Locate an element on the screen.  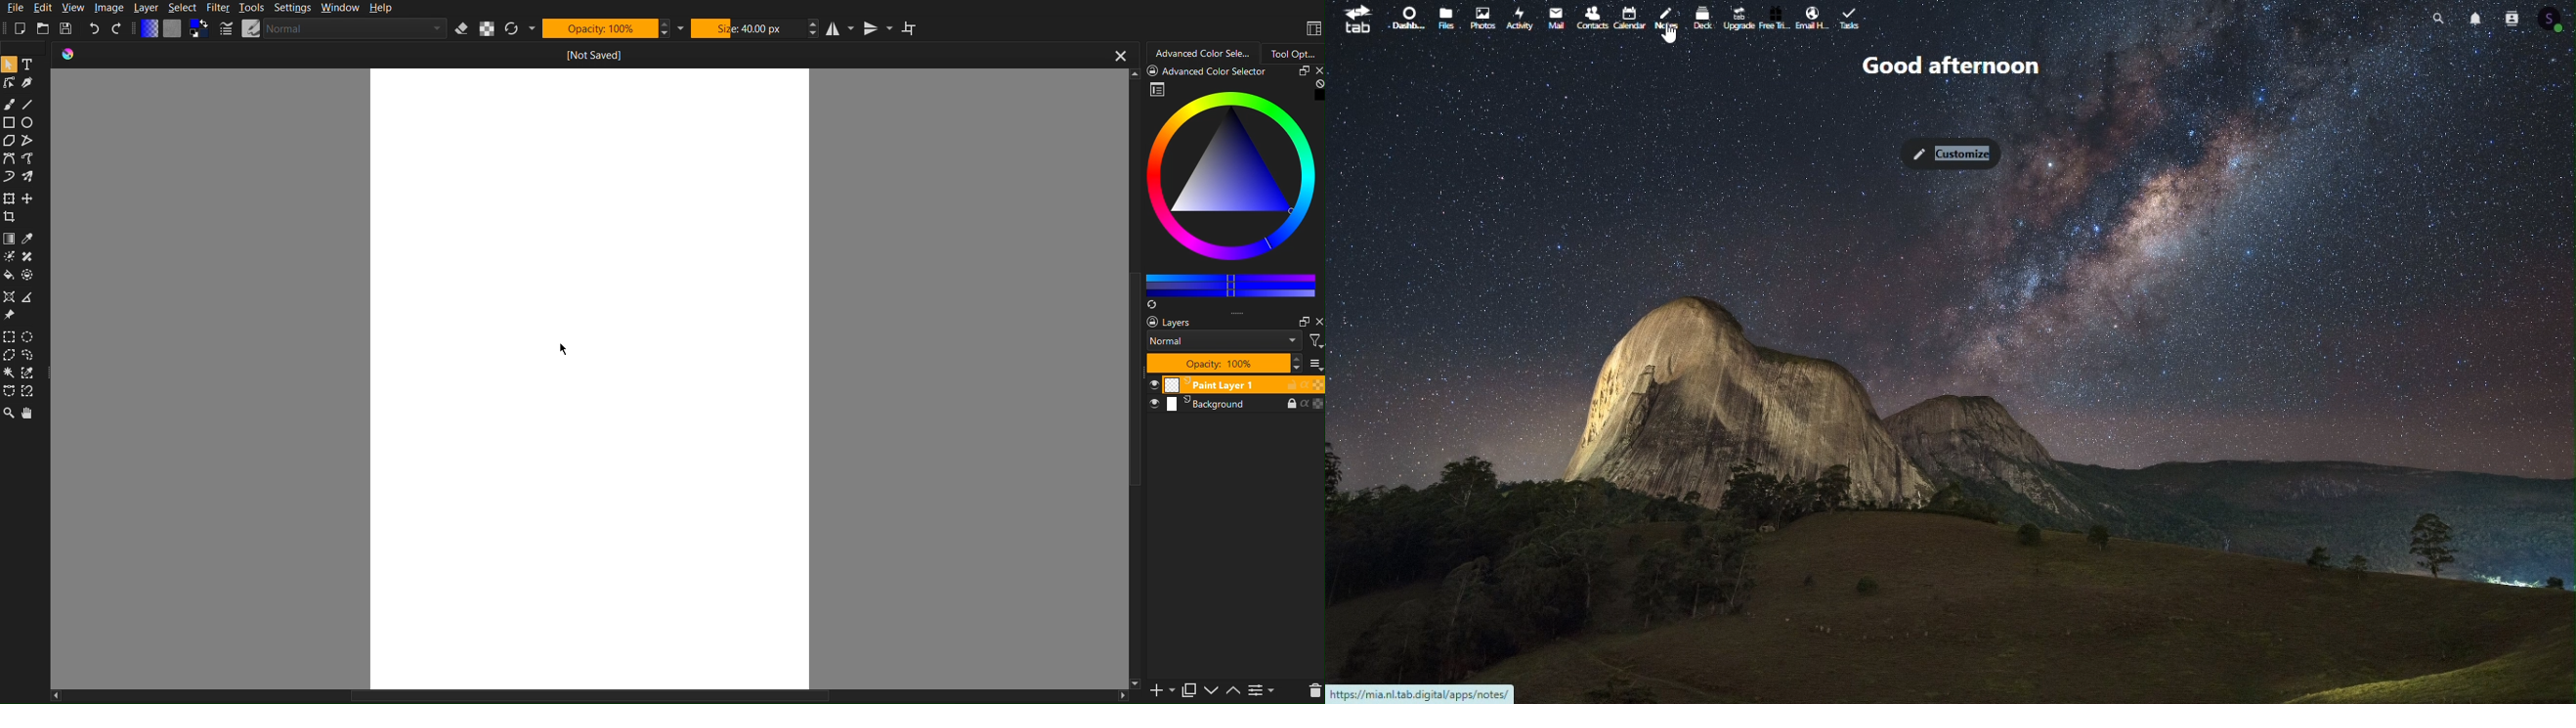
Selection Tools is located at coordinates (24, 207).